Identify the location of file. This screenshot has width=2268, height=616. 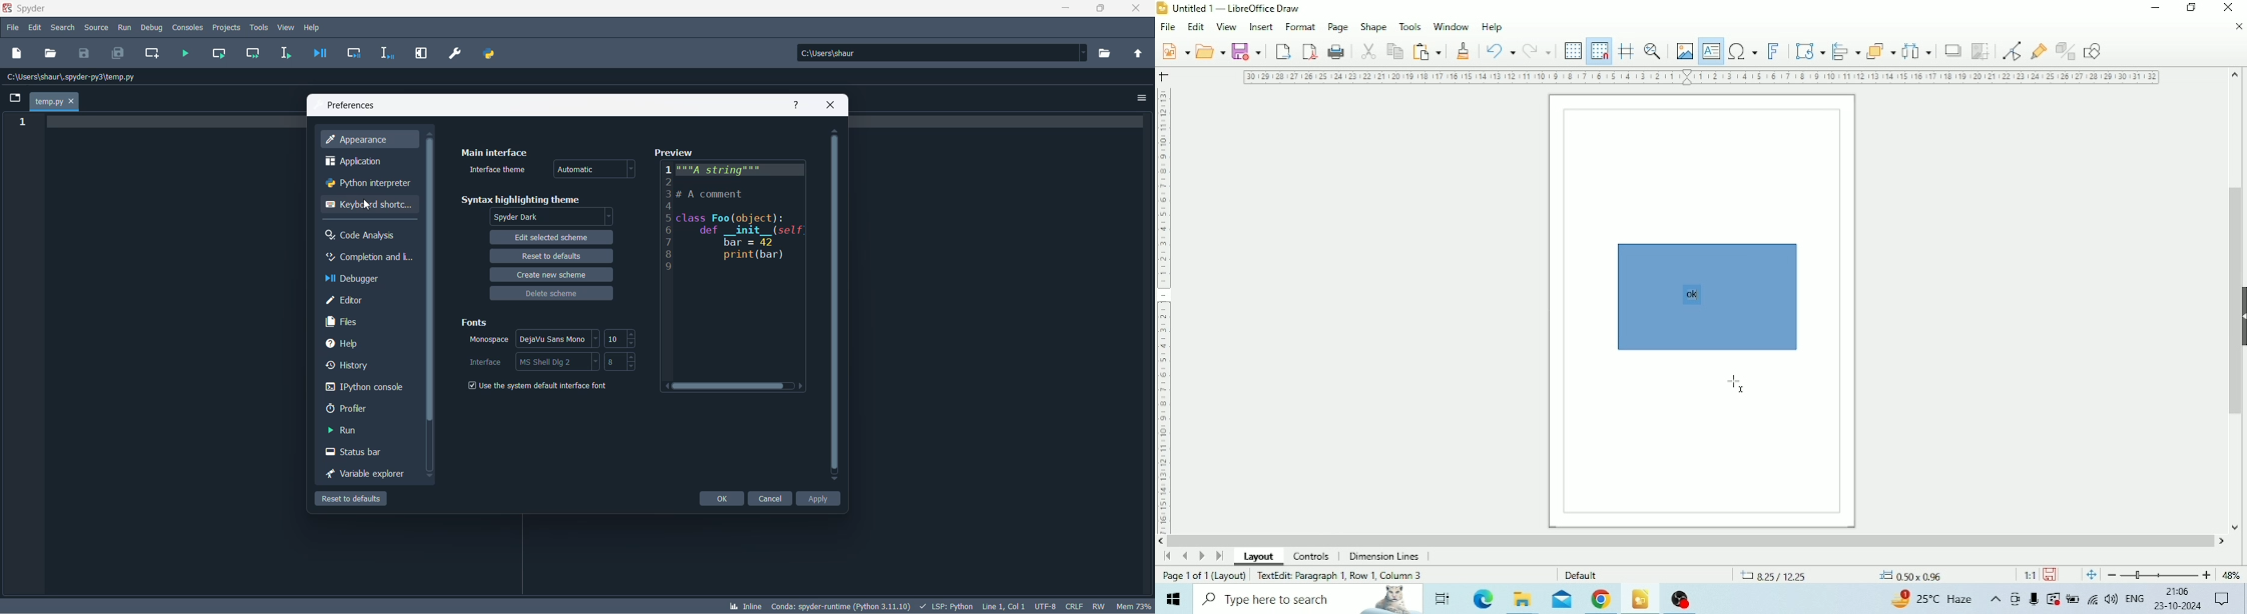
(14, 26).